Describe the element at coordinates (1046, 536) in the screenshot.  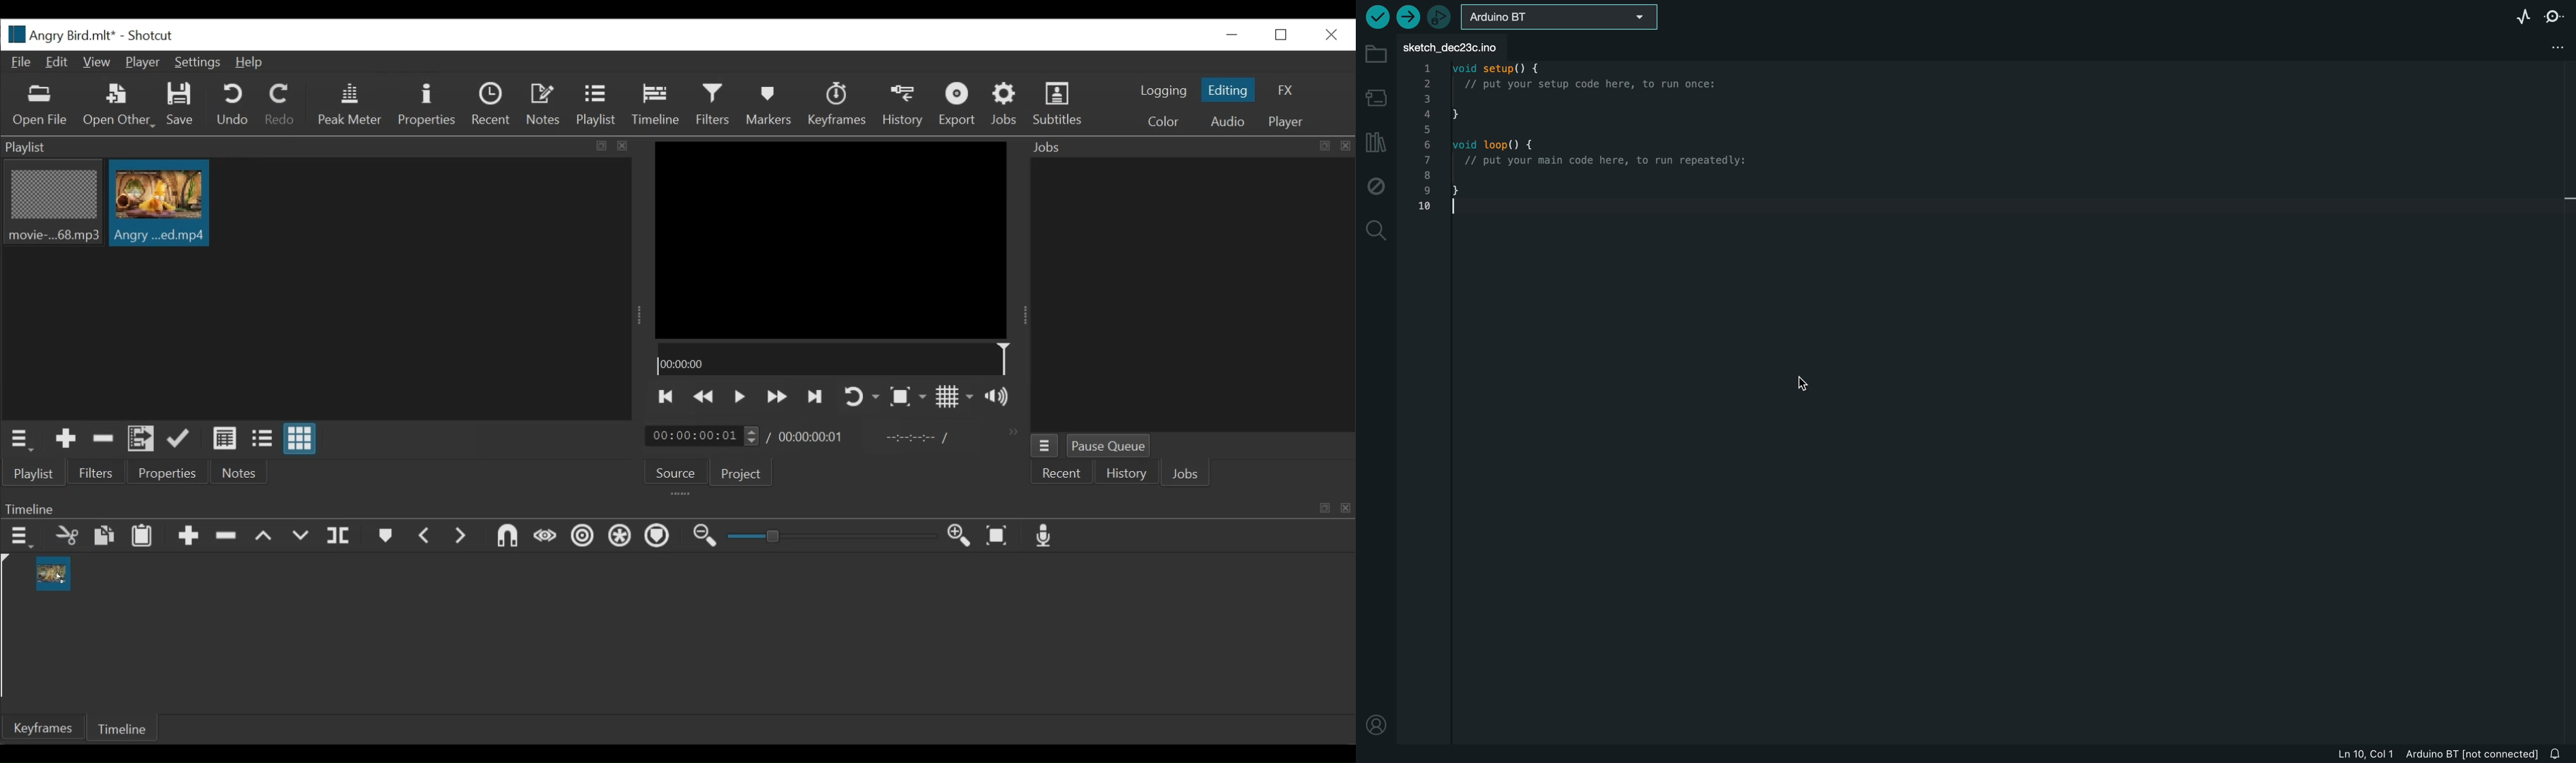
I see `Record audio` at that location.